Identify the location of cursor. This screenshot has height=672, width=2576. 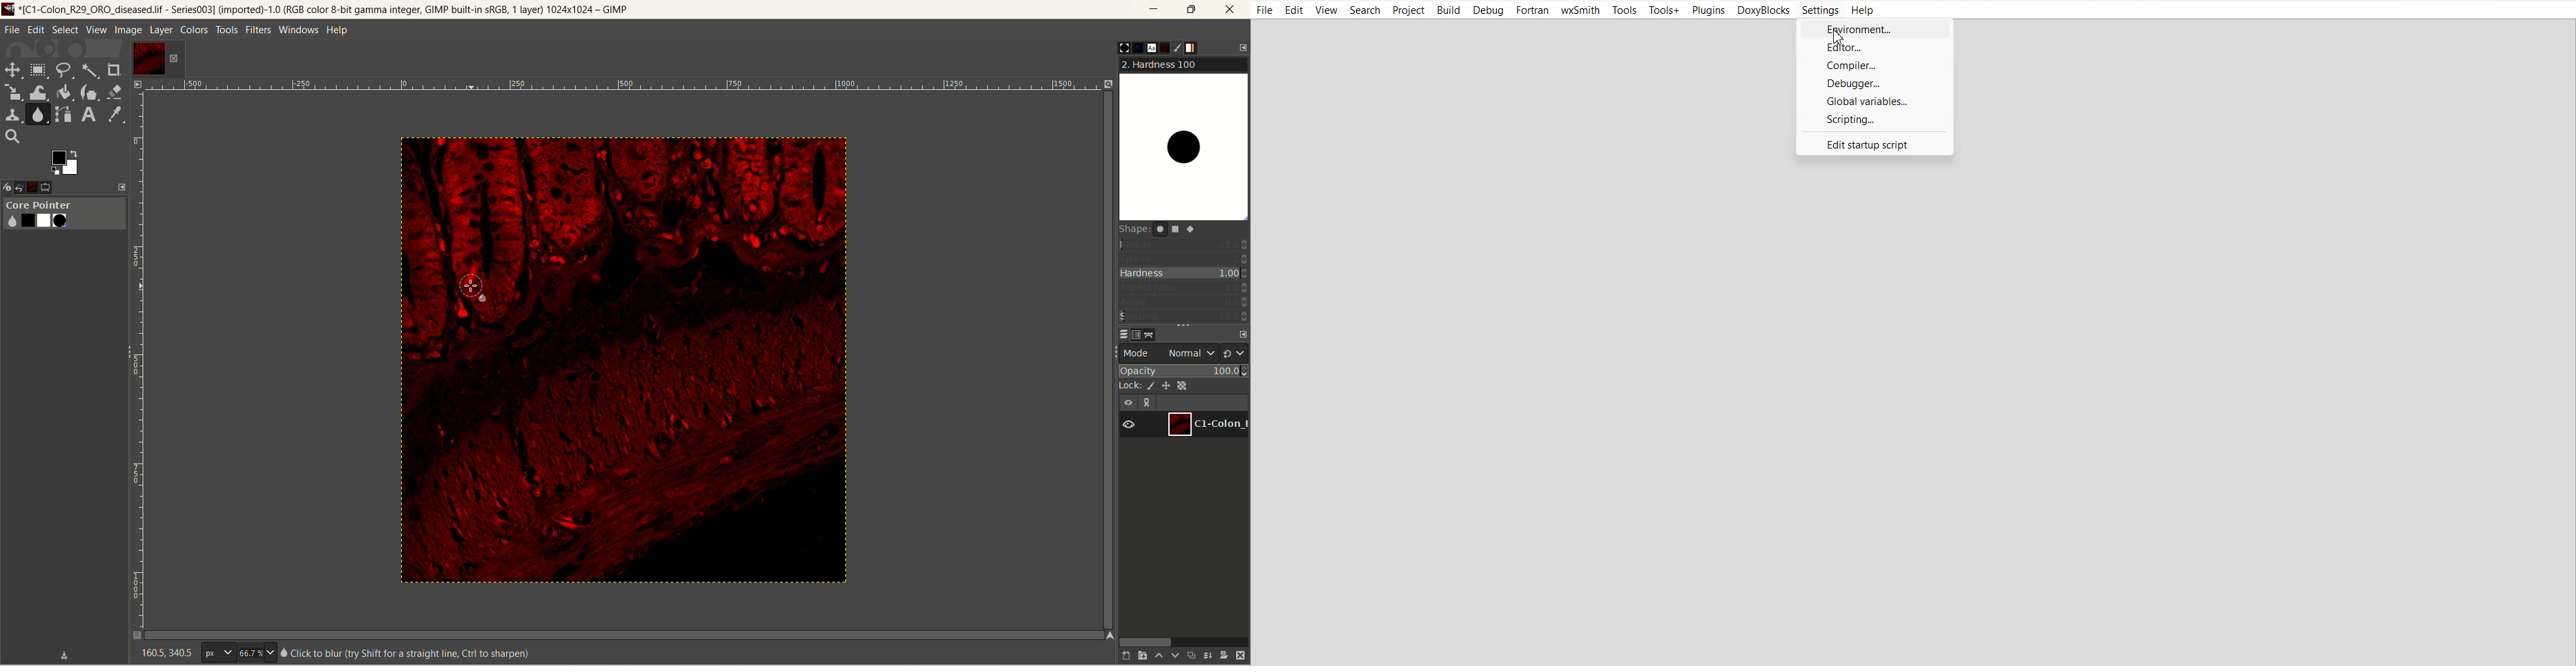
(472, 286).